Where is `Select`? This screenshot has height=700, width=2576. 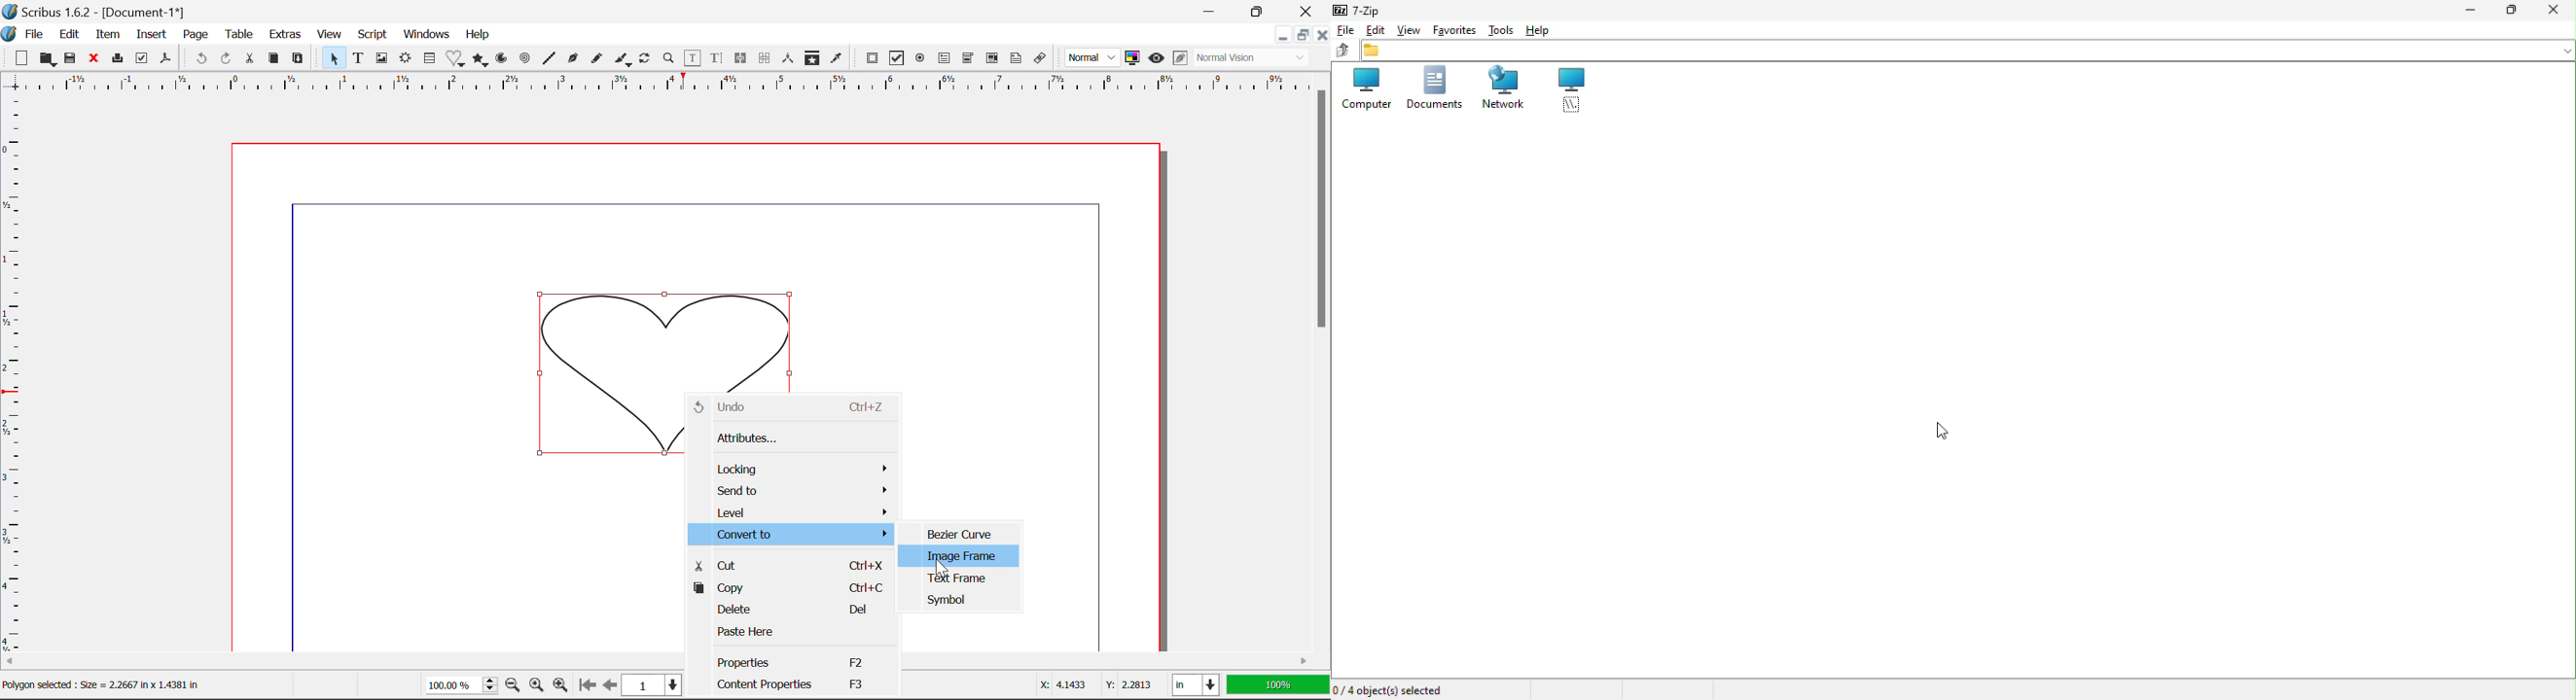
Select is located at coordinates (334, 58).